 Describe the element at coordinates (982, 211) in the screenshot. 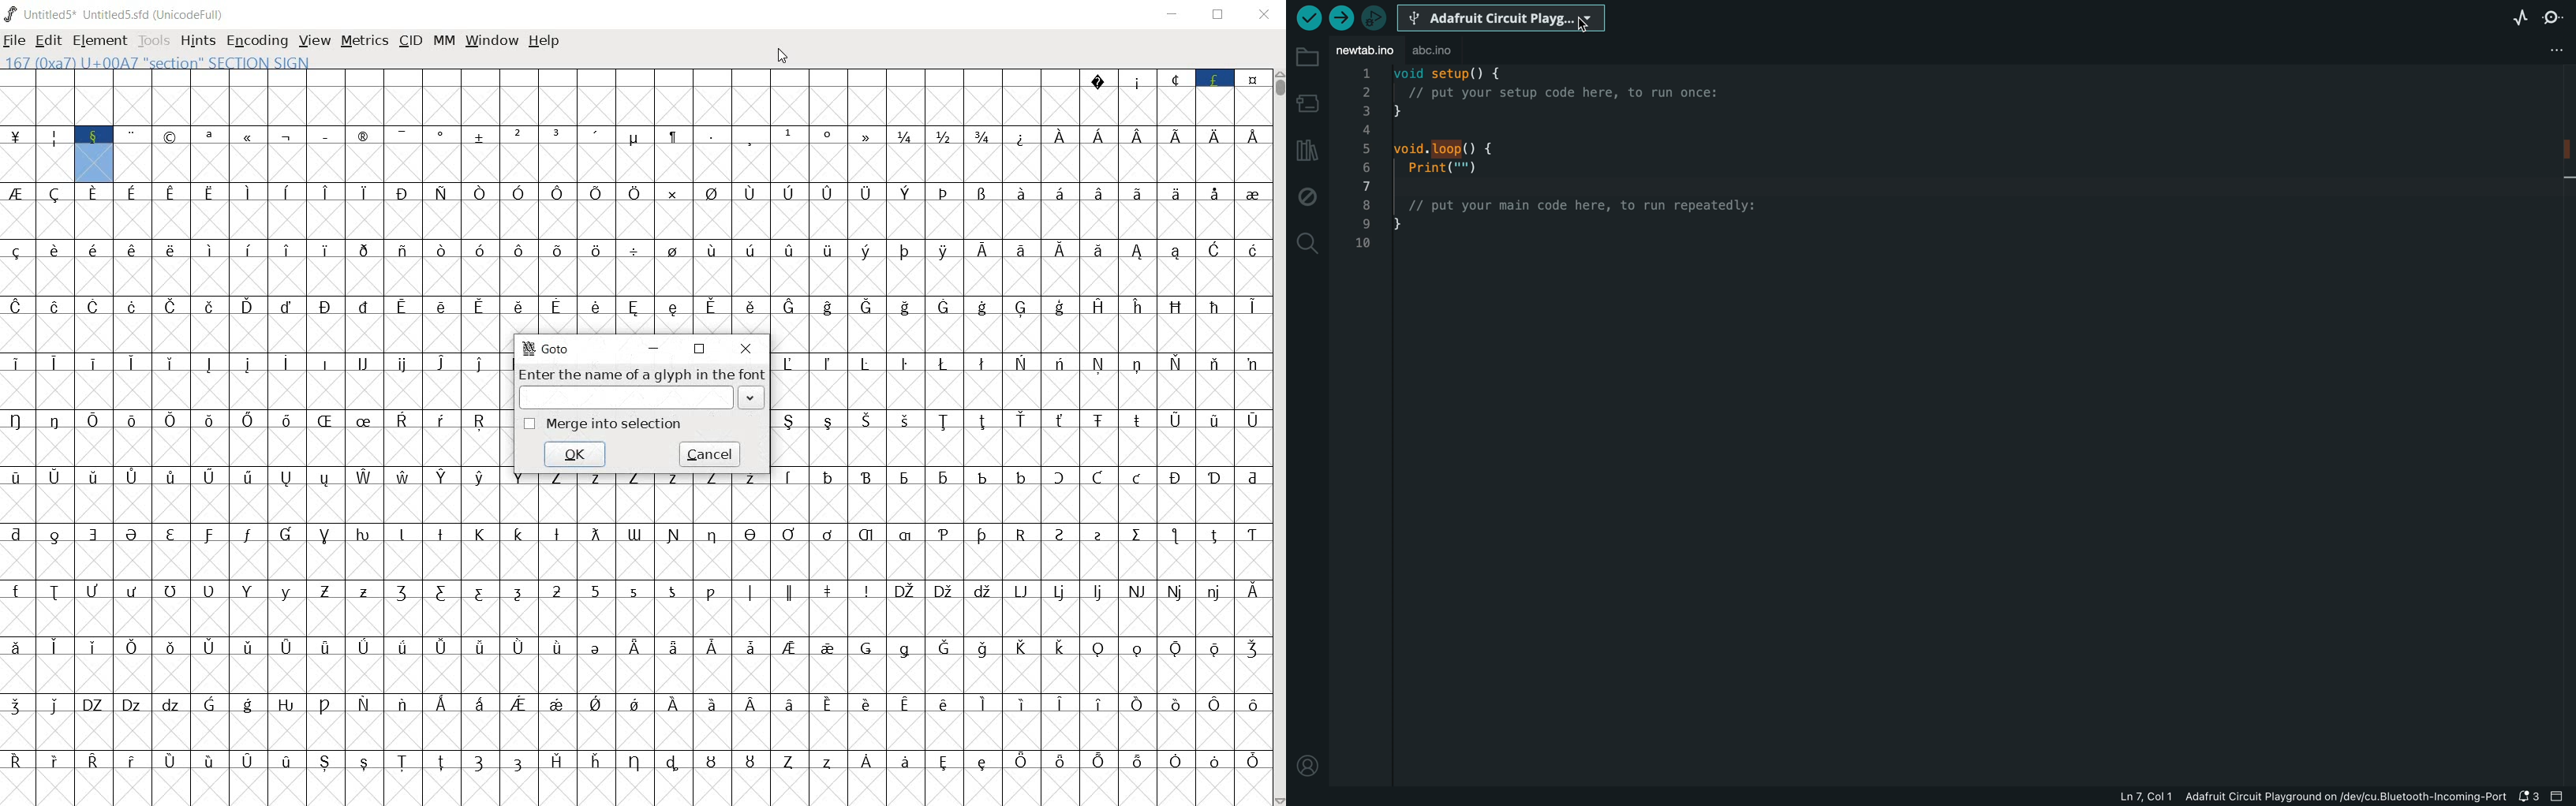

I see `accented characters` at that location.